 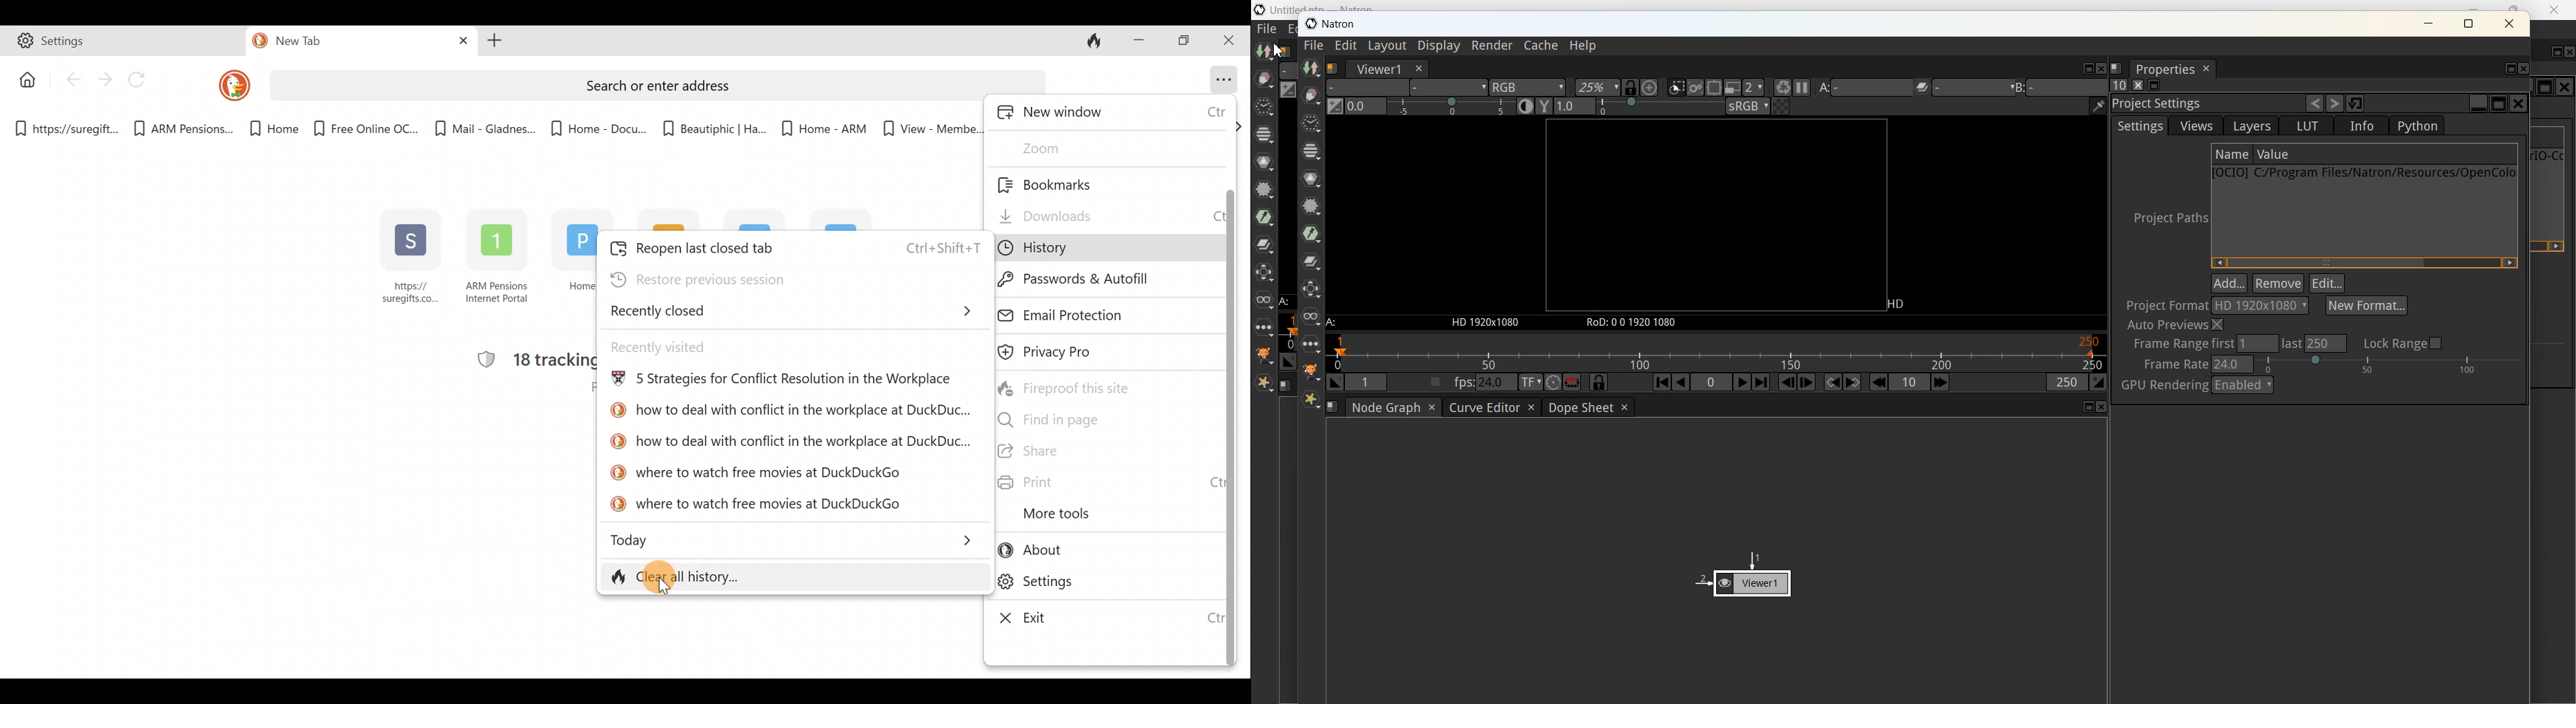 I want to click on https://suregitt..., so click(x=69, y=126).